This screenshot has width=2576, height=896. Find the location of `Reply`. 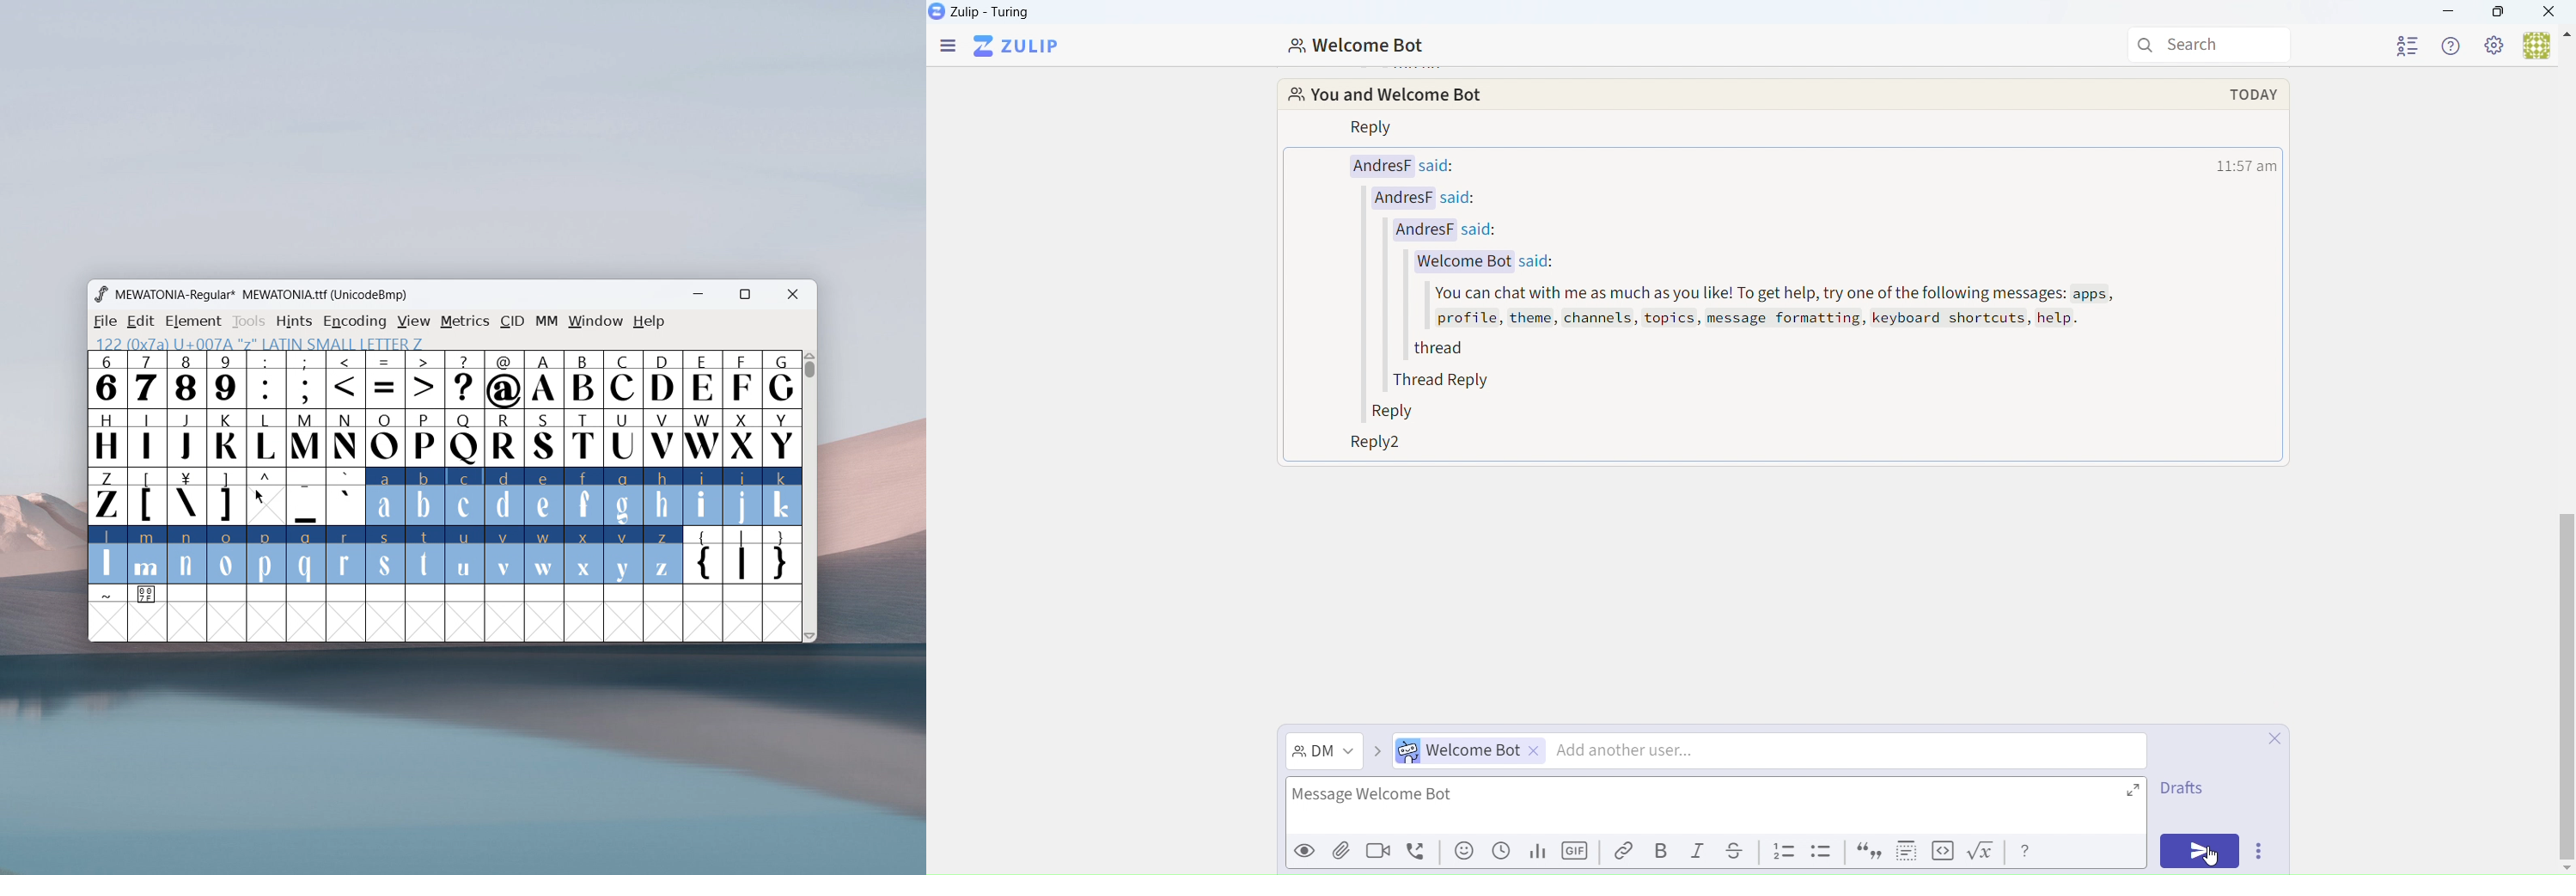

Reply is located at coordinates (1375, 130).